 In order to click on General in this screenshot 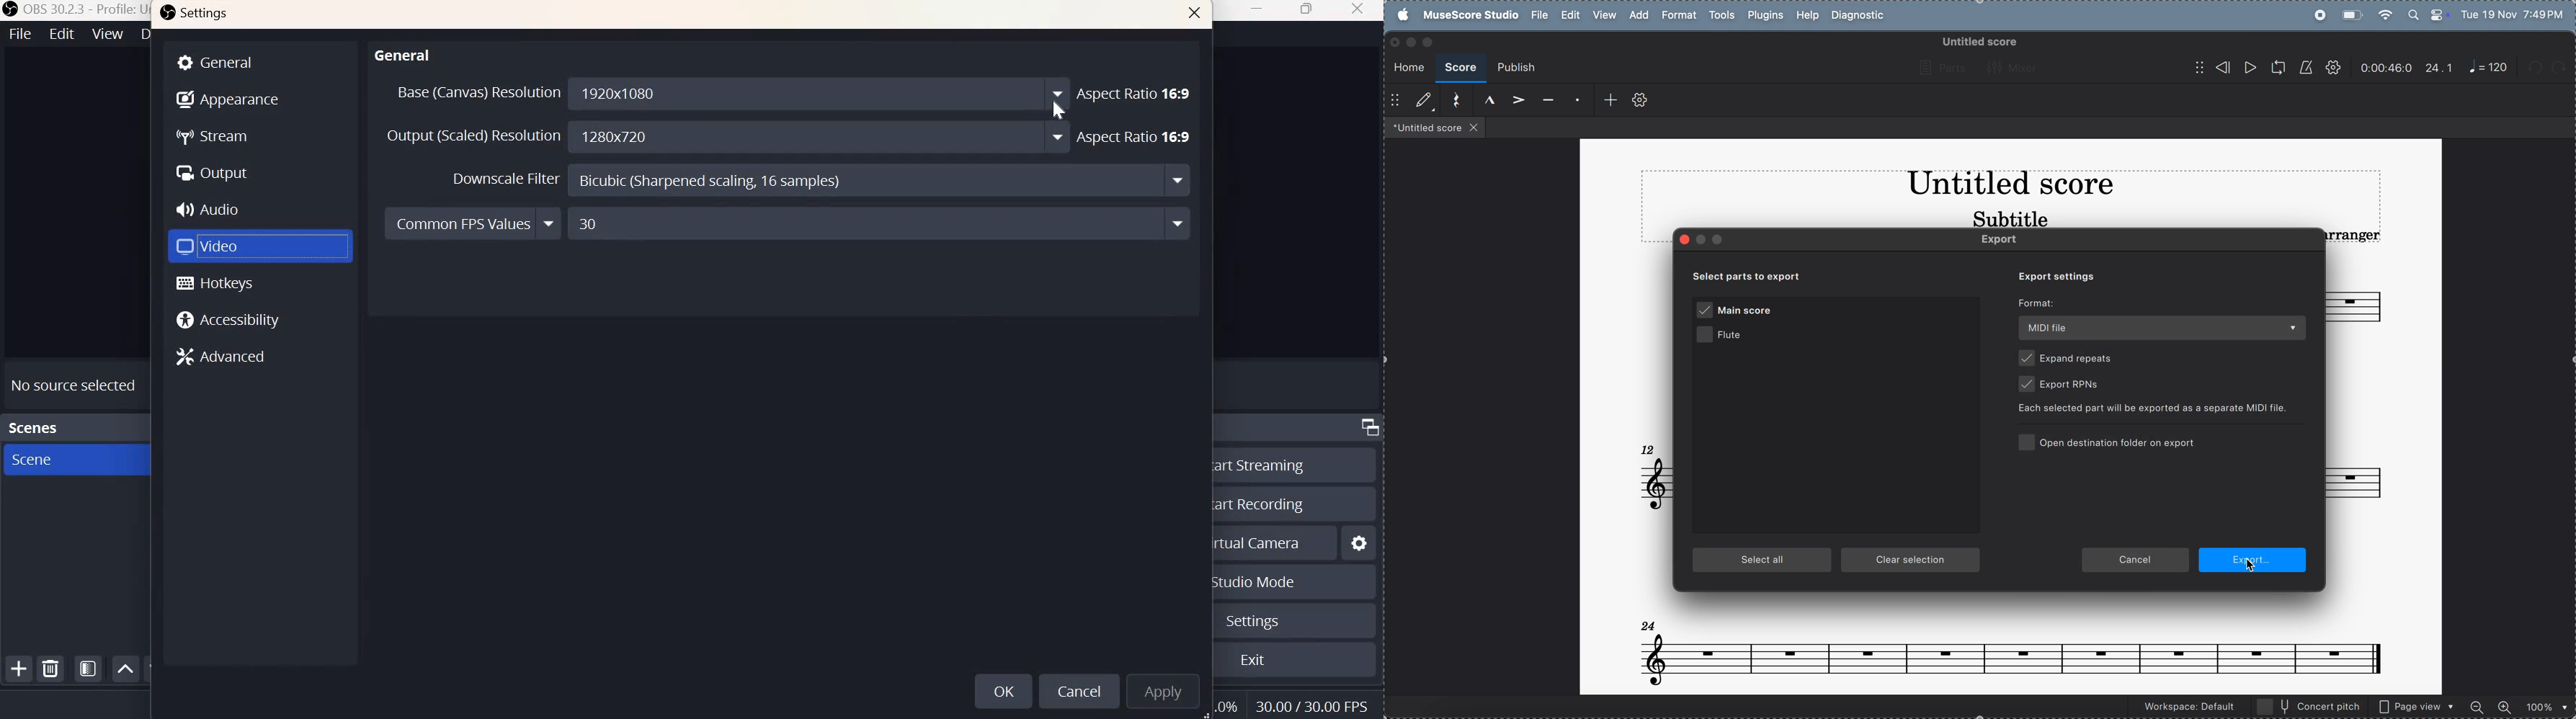, I will do `click(404, 53)`.